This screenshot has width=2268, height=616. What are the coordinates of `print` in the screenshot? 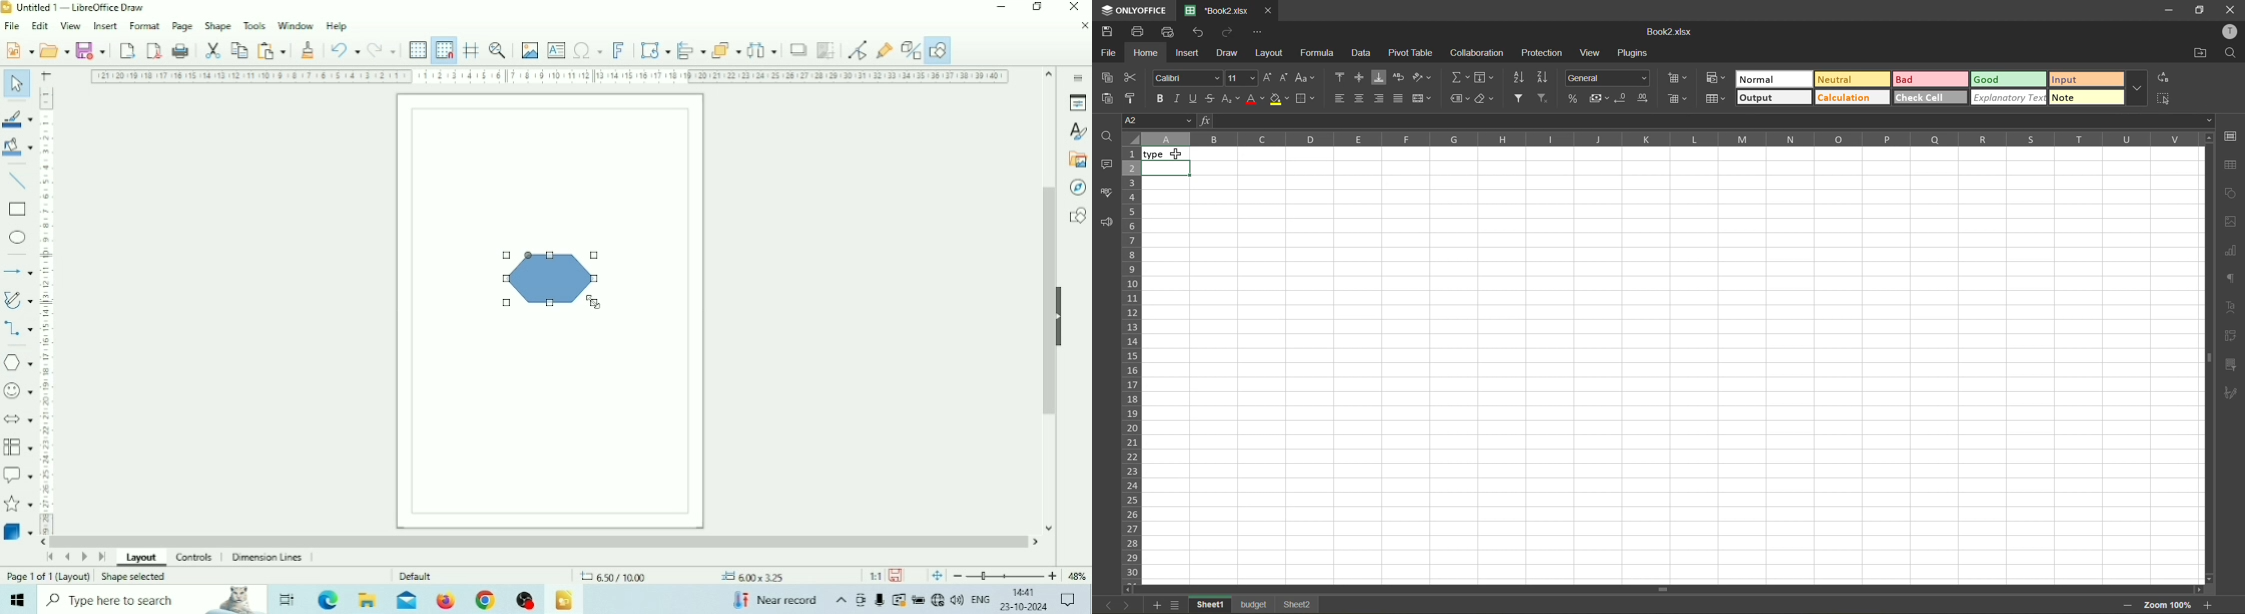 It's located at (1137, 32).